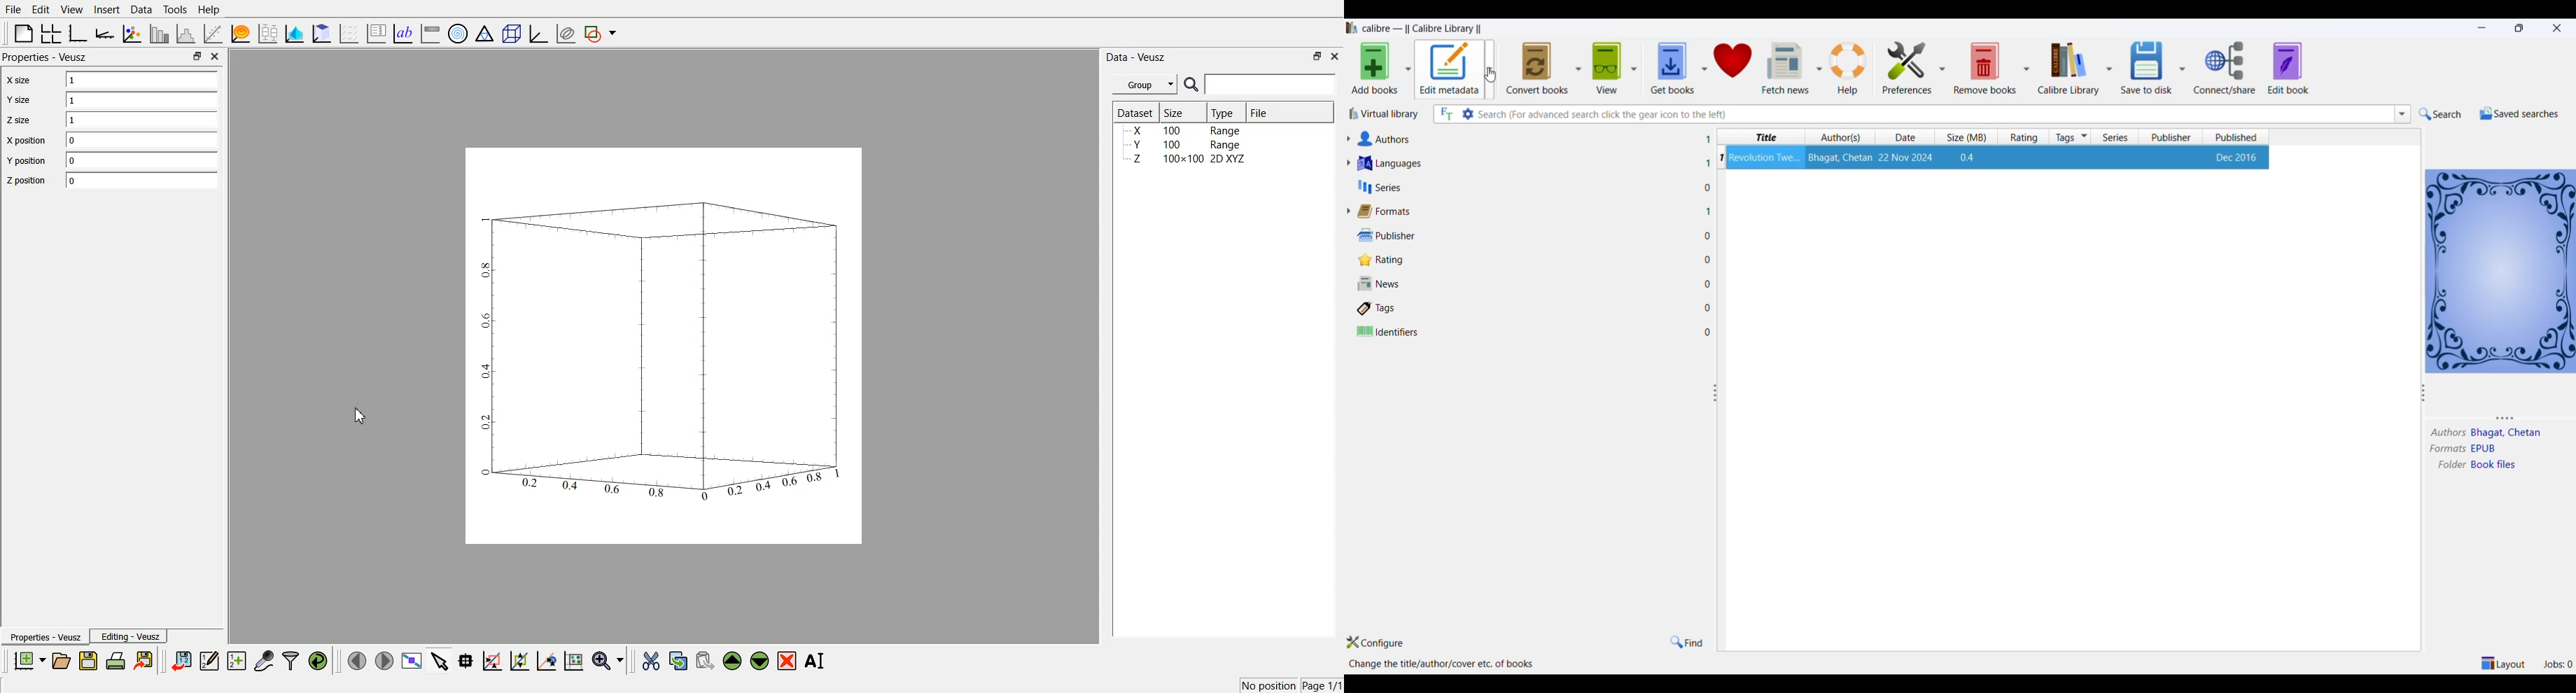 Image resolution: width=2576 pixels, height=700 pixels. What do you see at coordinates (20, 80) in the screenshot?
I see `X size` at bounding box center [20, 80].